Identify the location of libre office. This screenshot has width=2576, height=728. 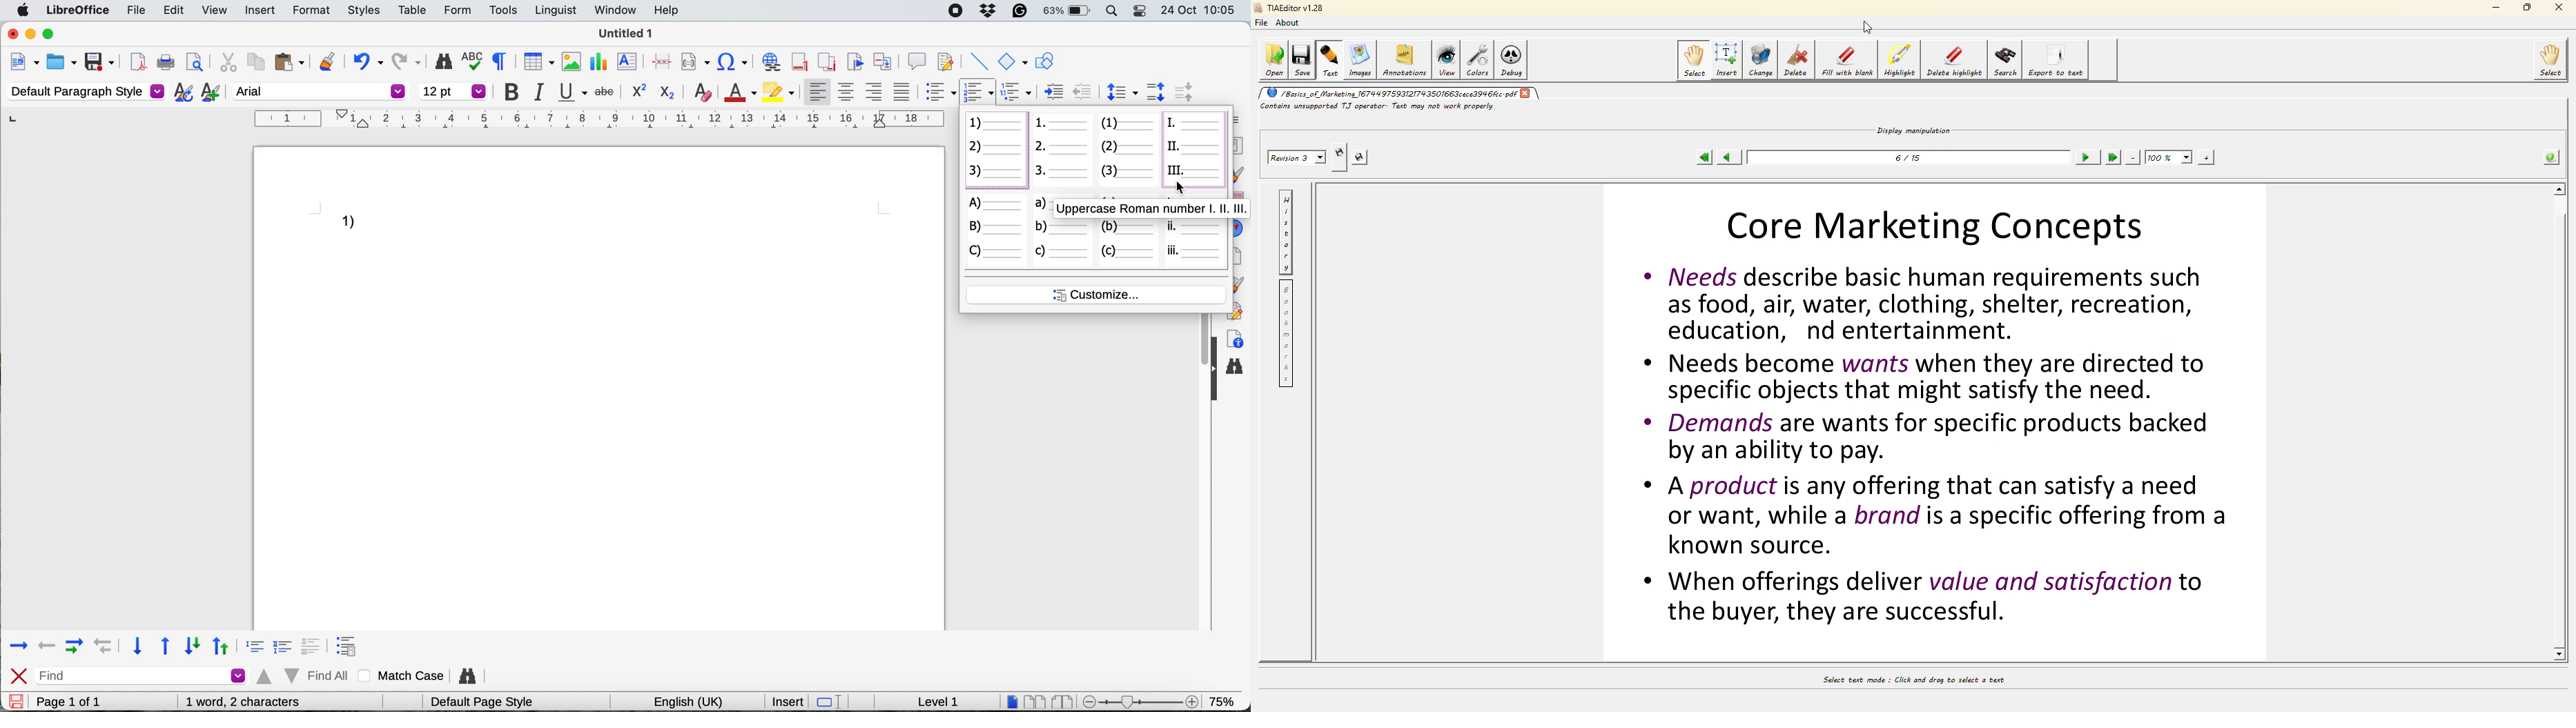
(77, 10).